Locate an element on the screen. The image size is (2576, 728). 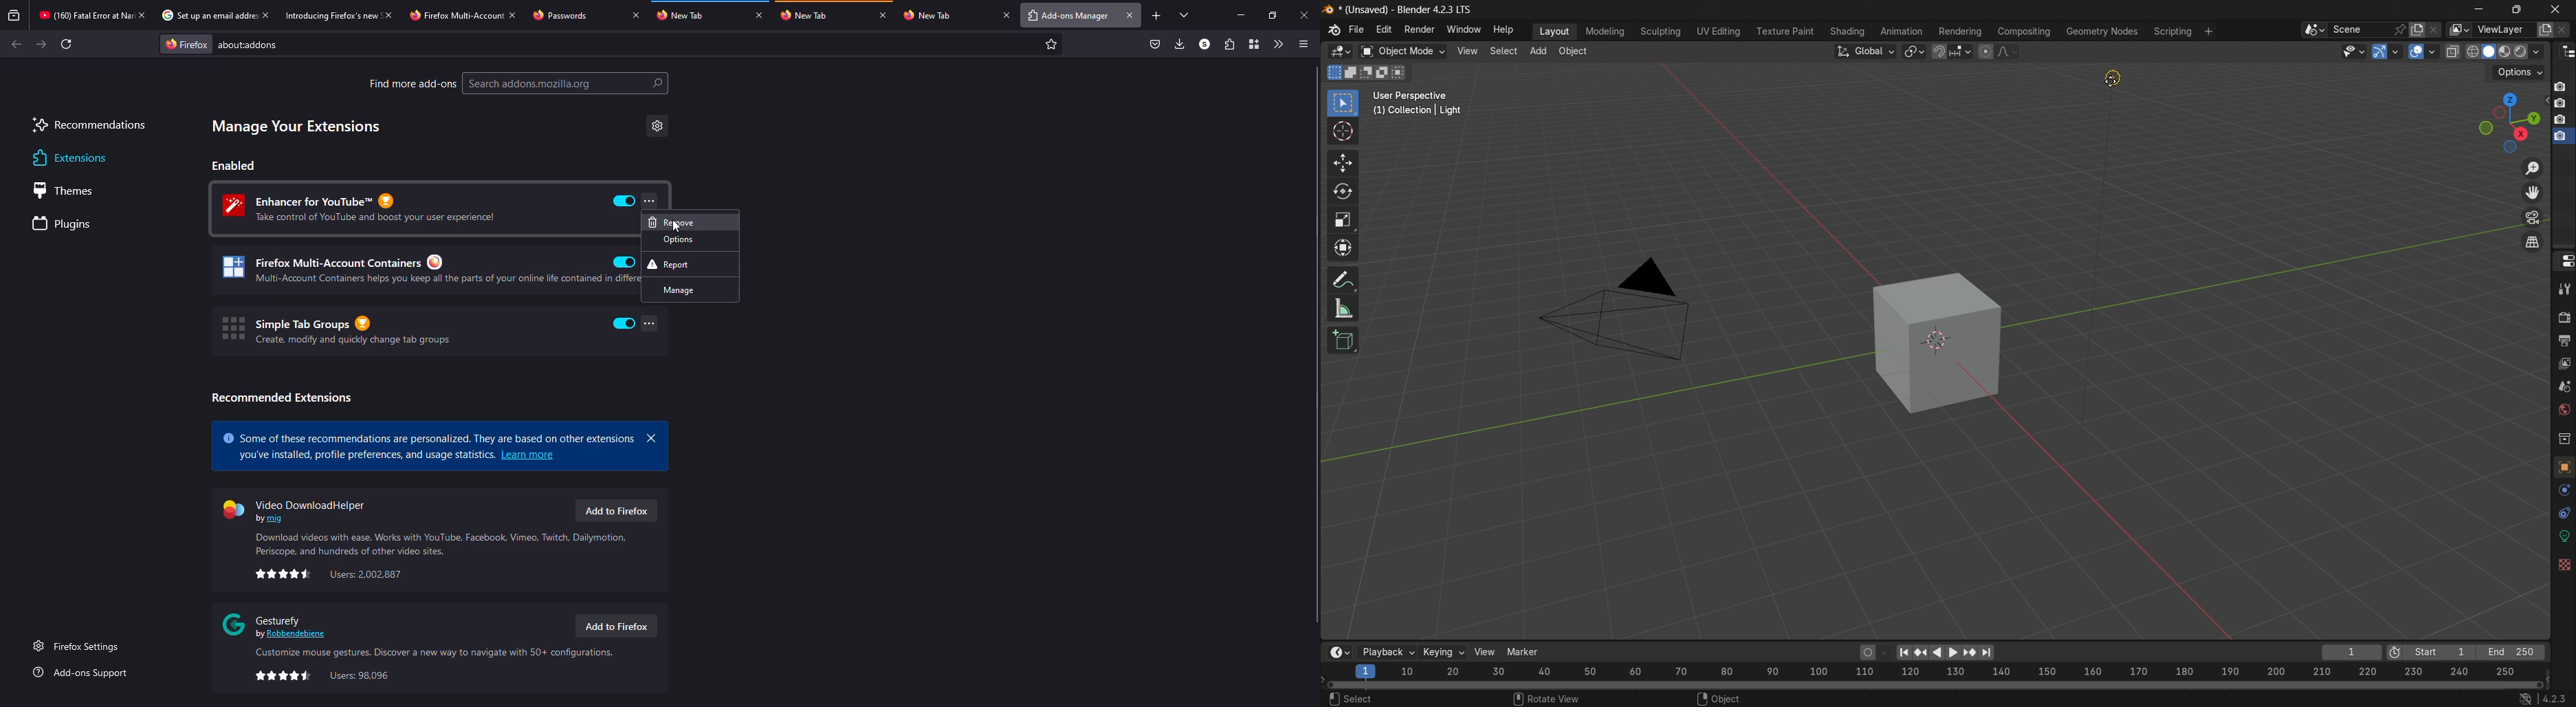
Text is located at coordinates (365, 455).